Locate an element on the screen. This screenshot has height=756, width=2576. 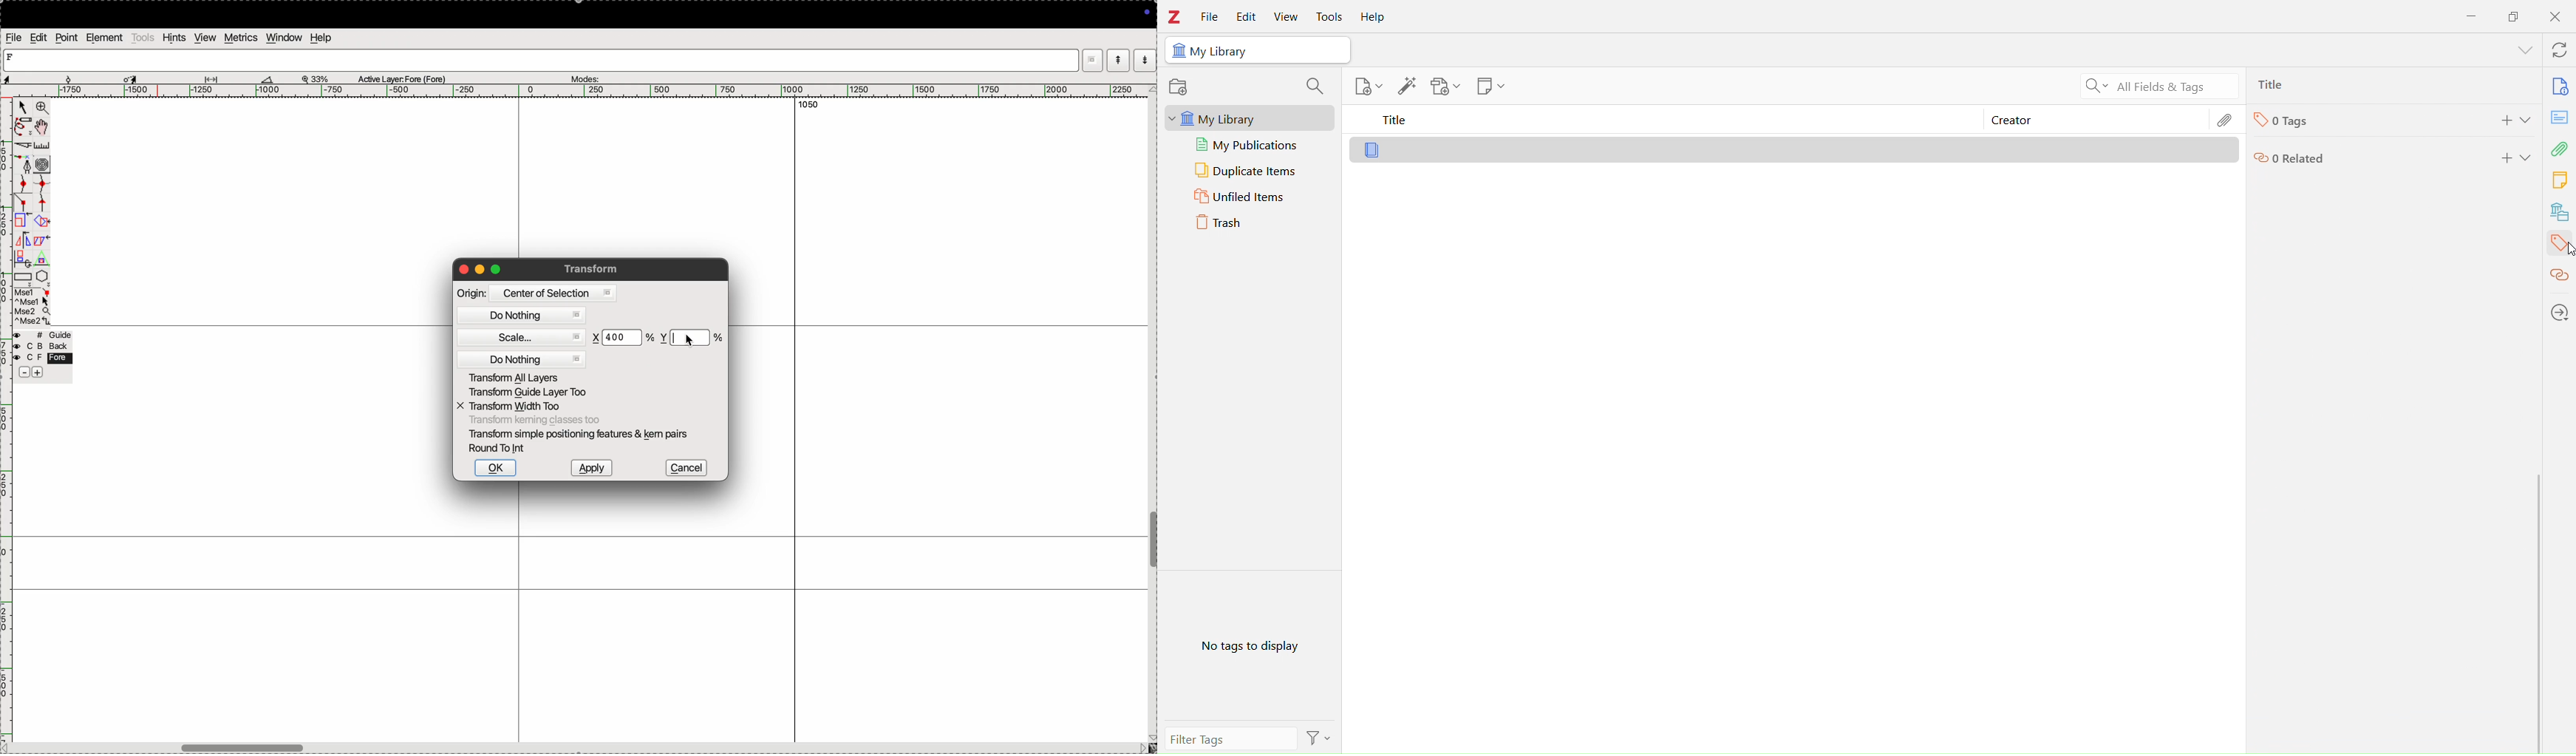
window mode is located at coordinates (1093, 62).